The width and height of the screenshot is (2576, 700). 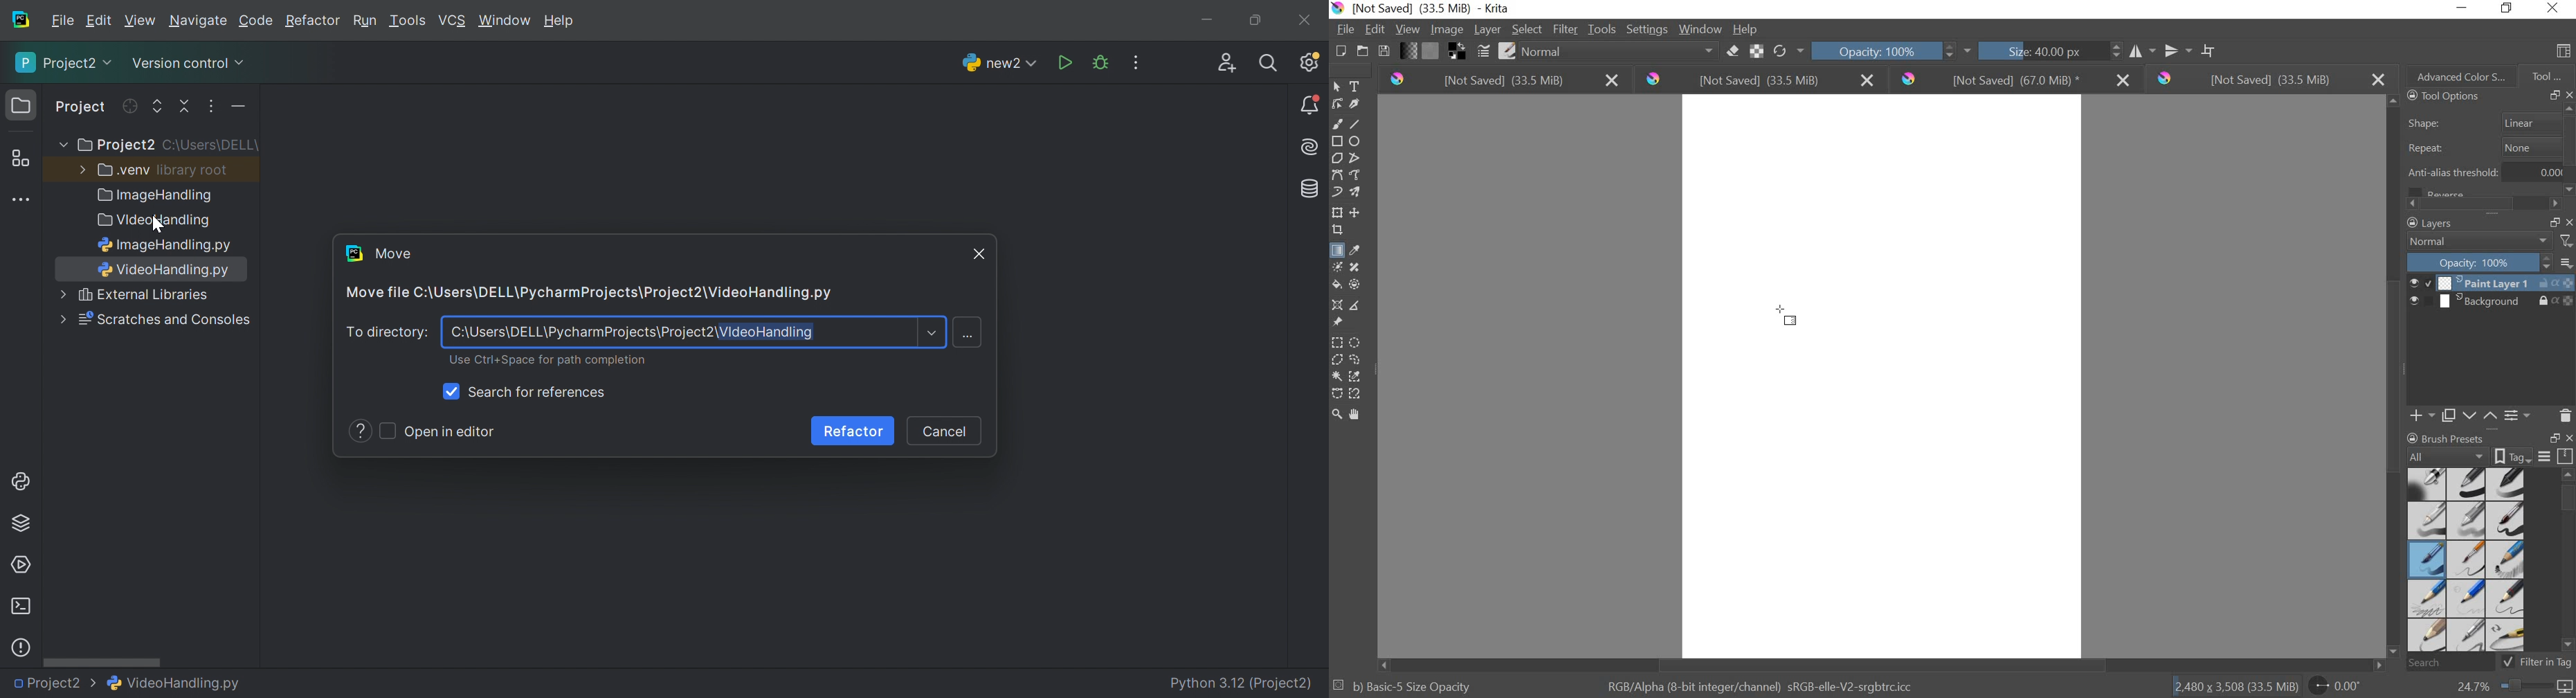 What do you see at coordinates (1337, 304) in the screenshot?
I see `assistant tool` at bounding box center [1337, 304].